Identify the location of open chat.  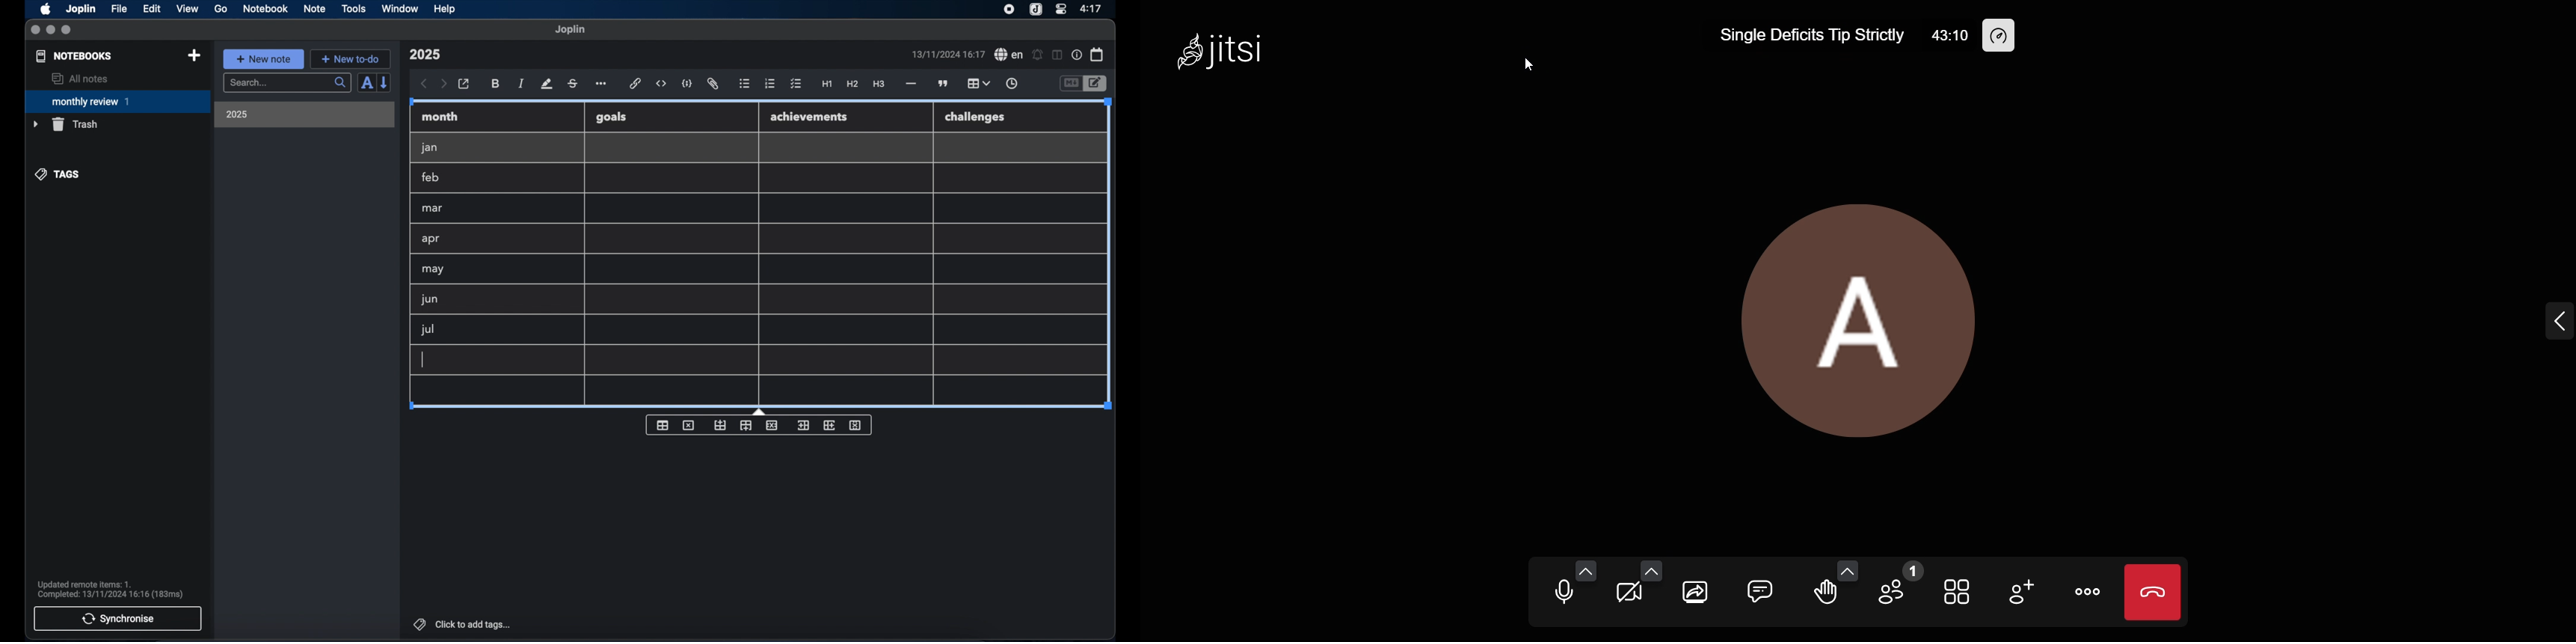
(1756, 589).